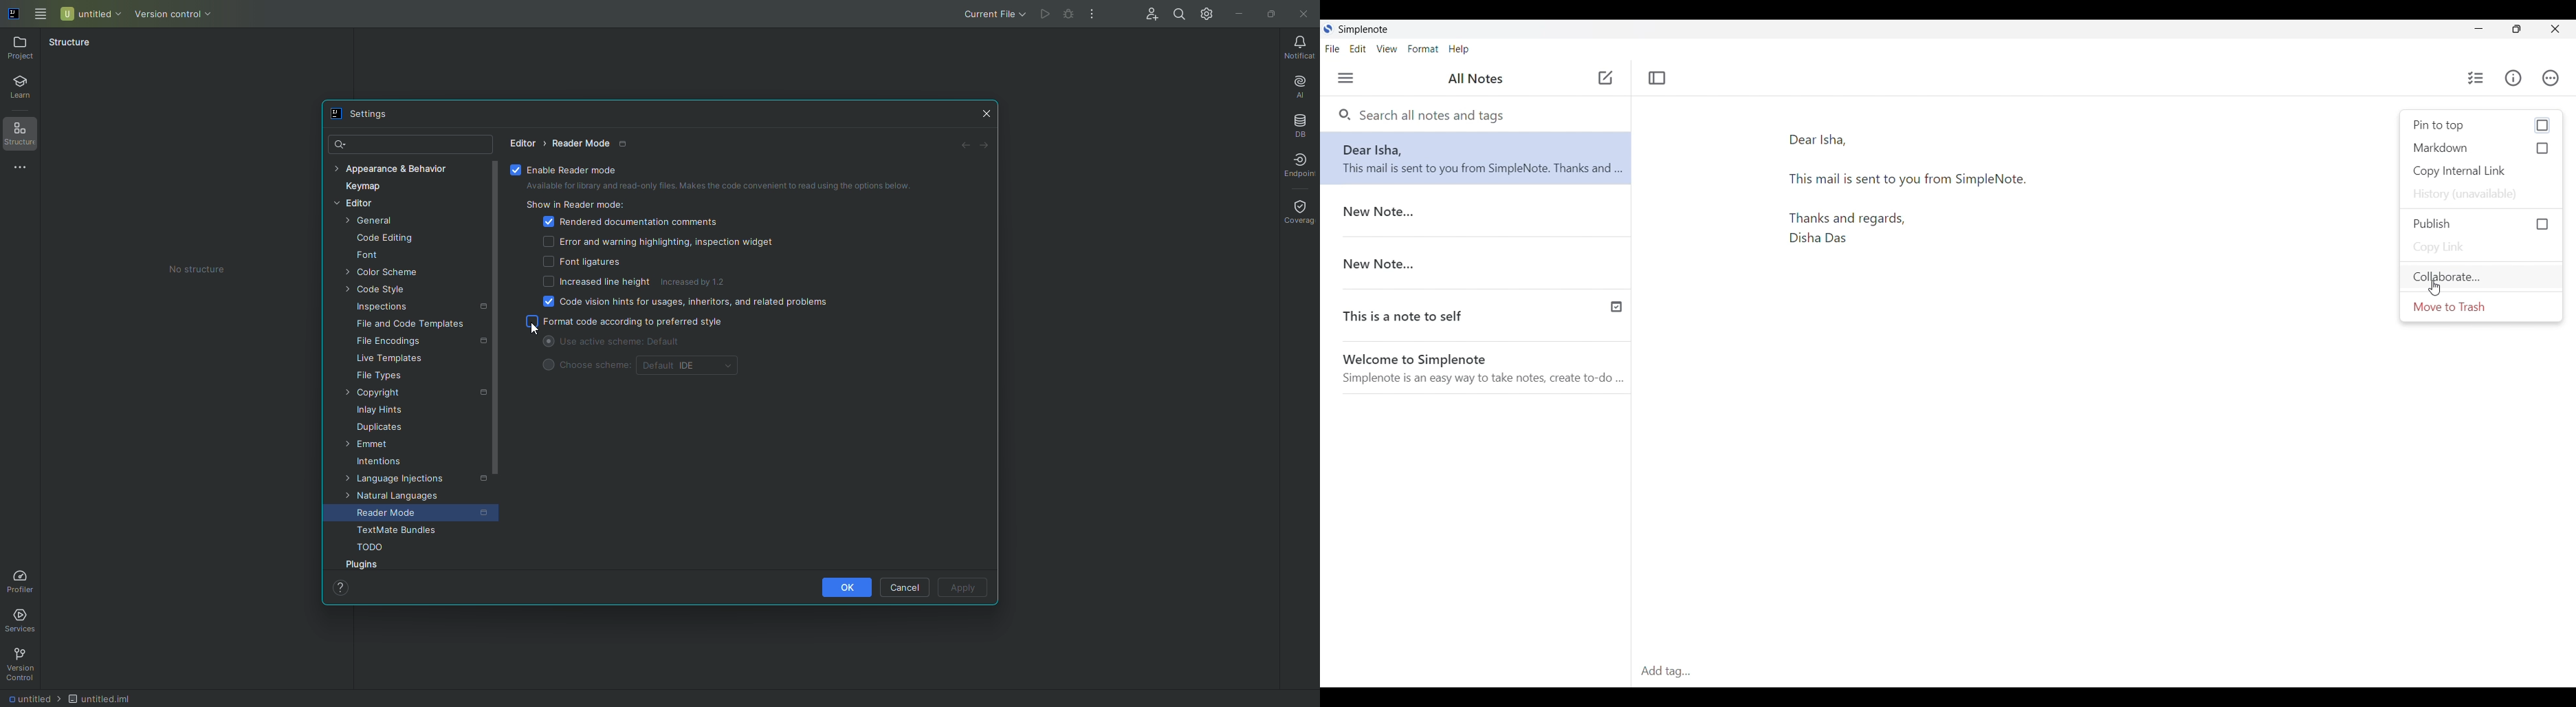  What do you see at coordinates (2514, 78) in the screenshot?
I see `Info` at bounding box center [2514, 78].